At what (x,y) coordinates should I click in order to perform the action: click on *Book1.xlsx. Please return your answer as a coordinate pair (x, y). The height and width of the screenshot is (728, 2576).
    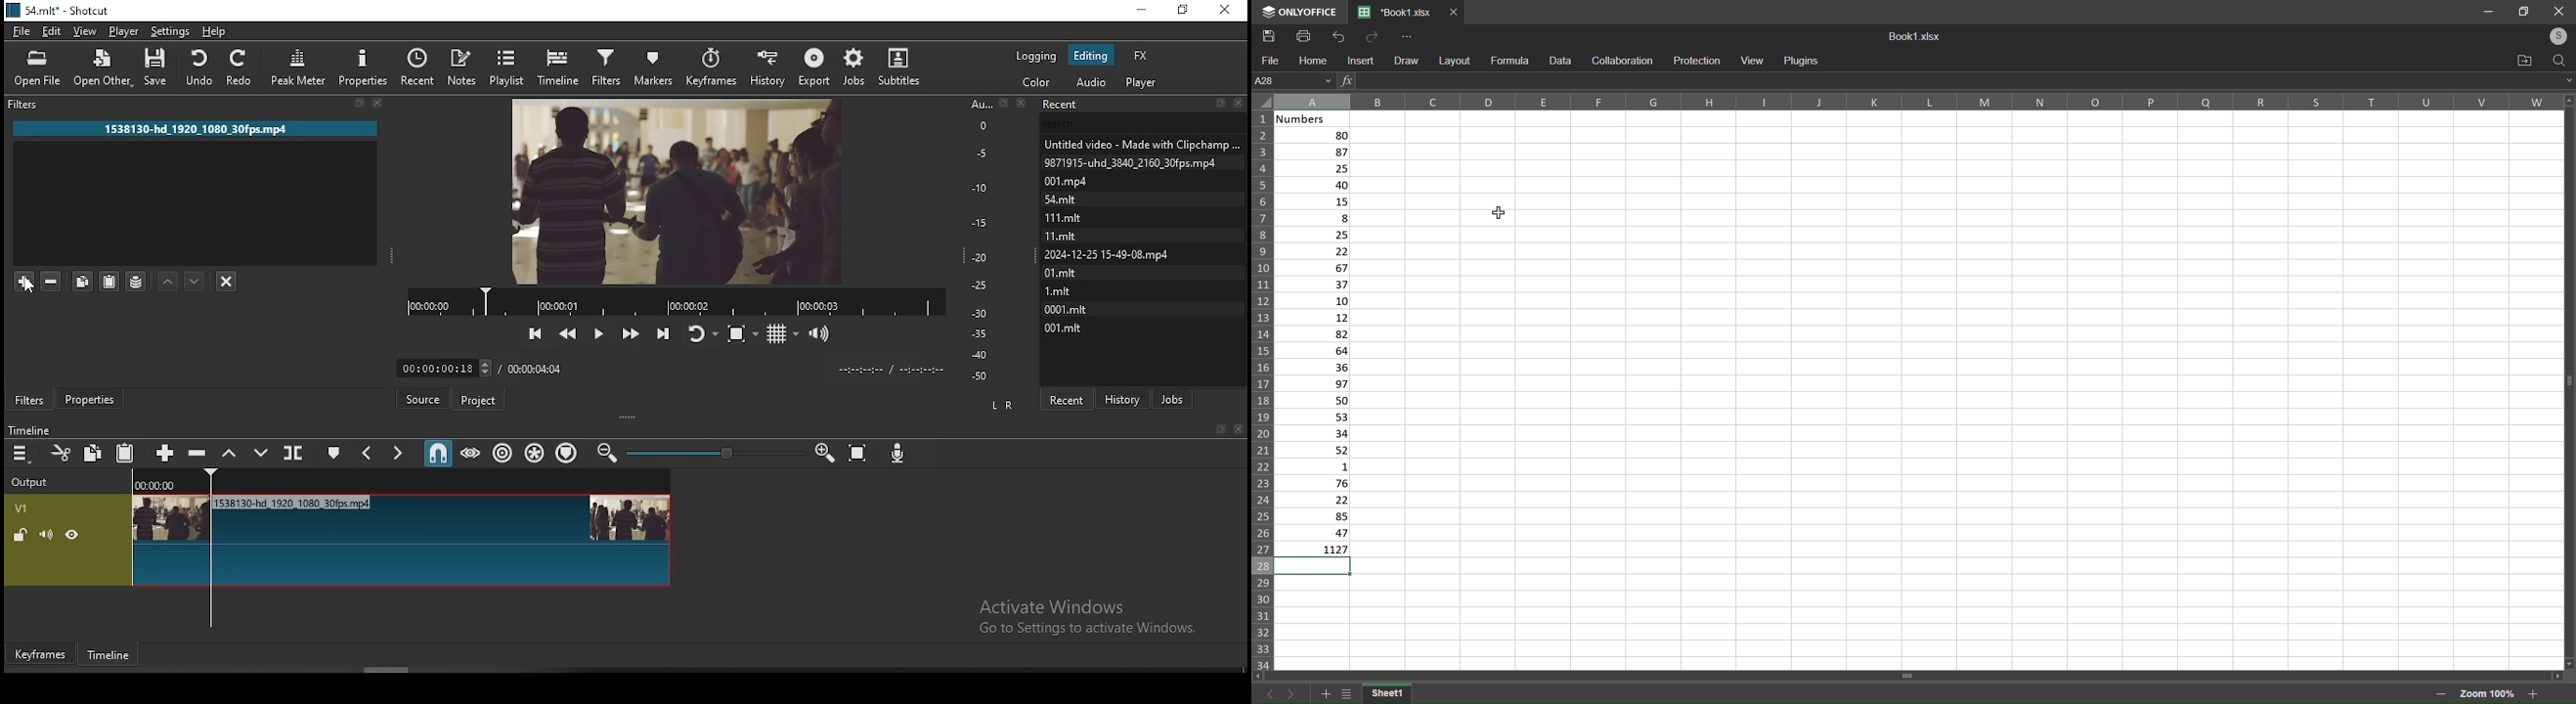
    Looking at the image, I should click on (1396, 12).